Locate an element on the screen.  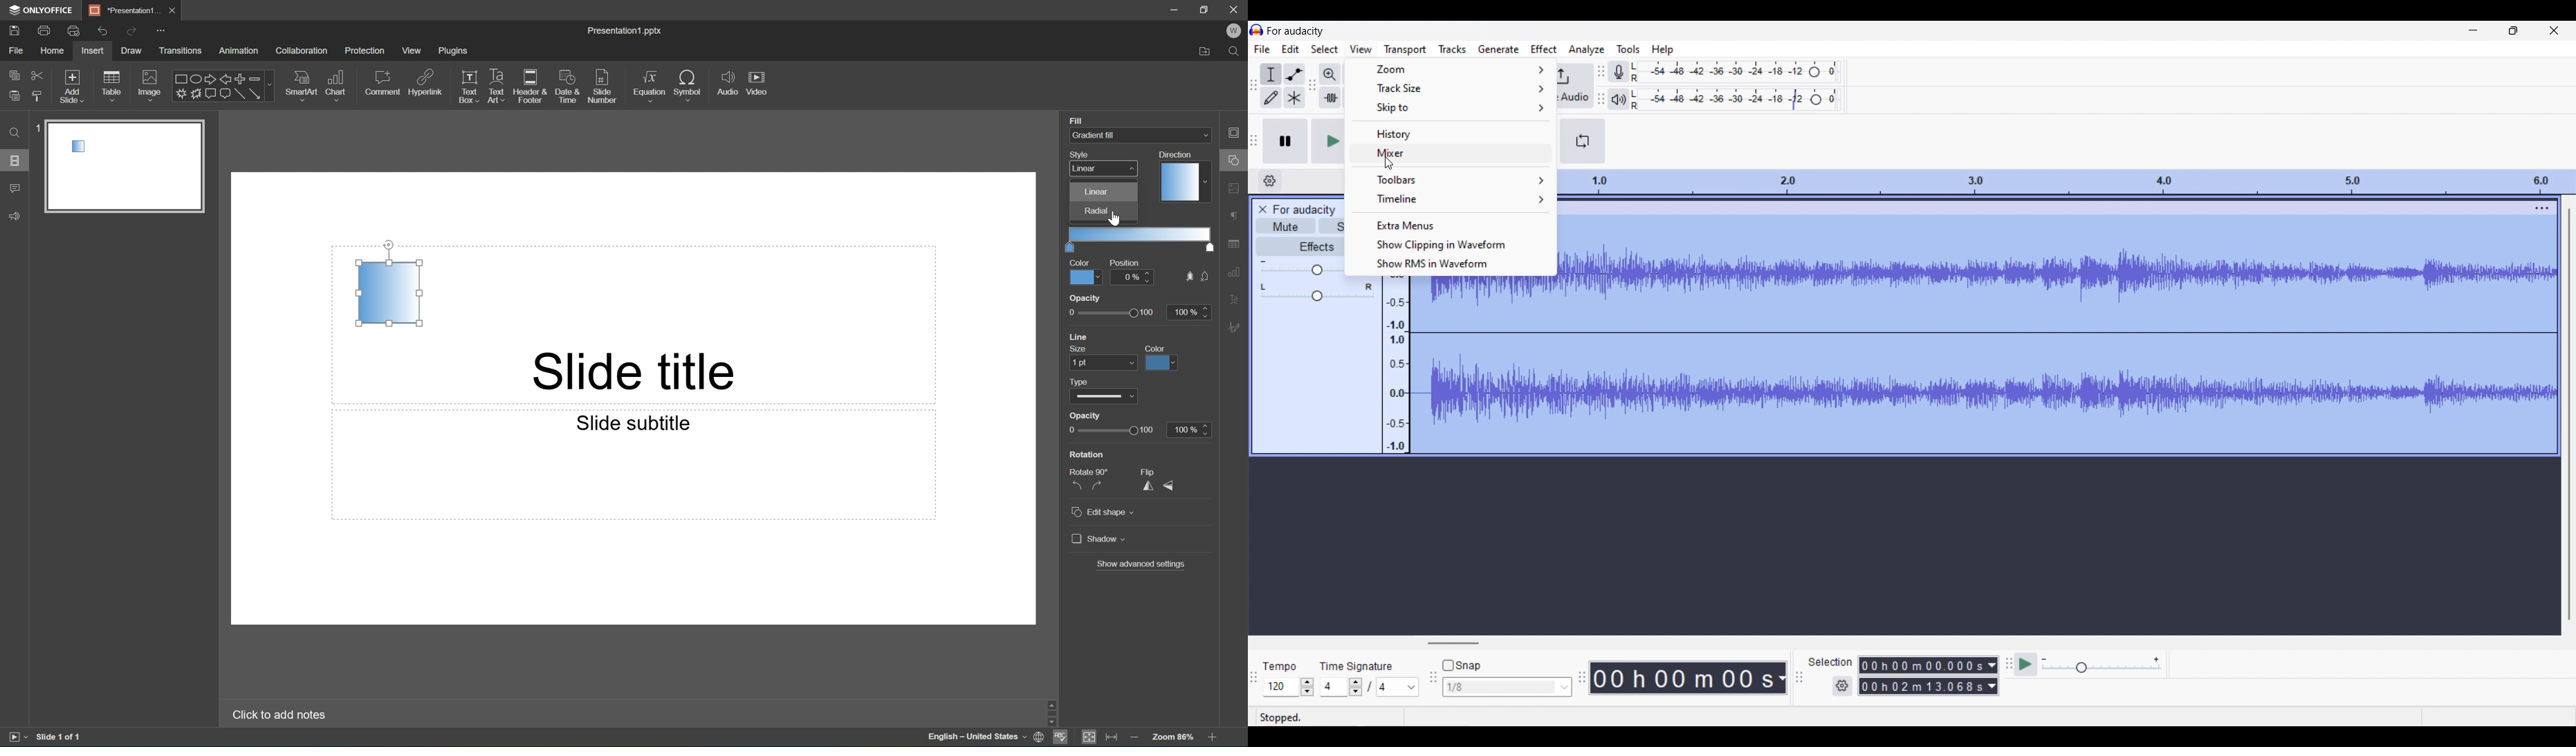
linear is located at coordinates (1103, 169).